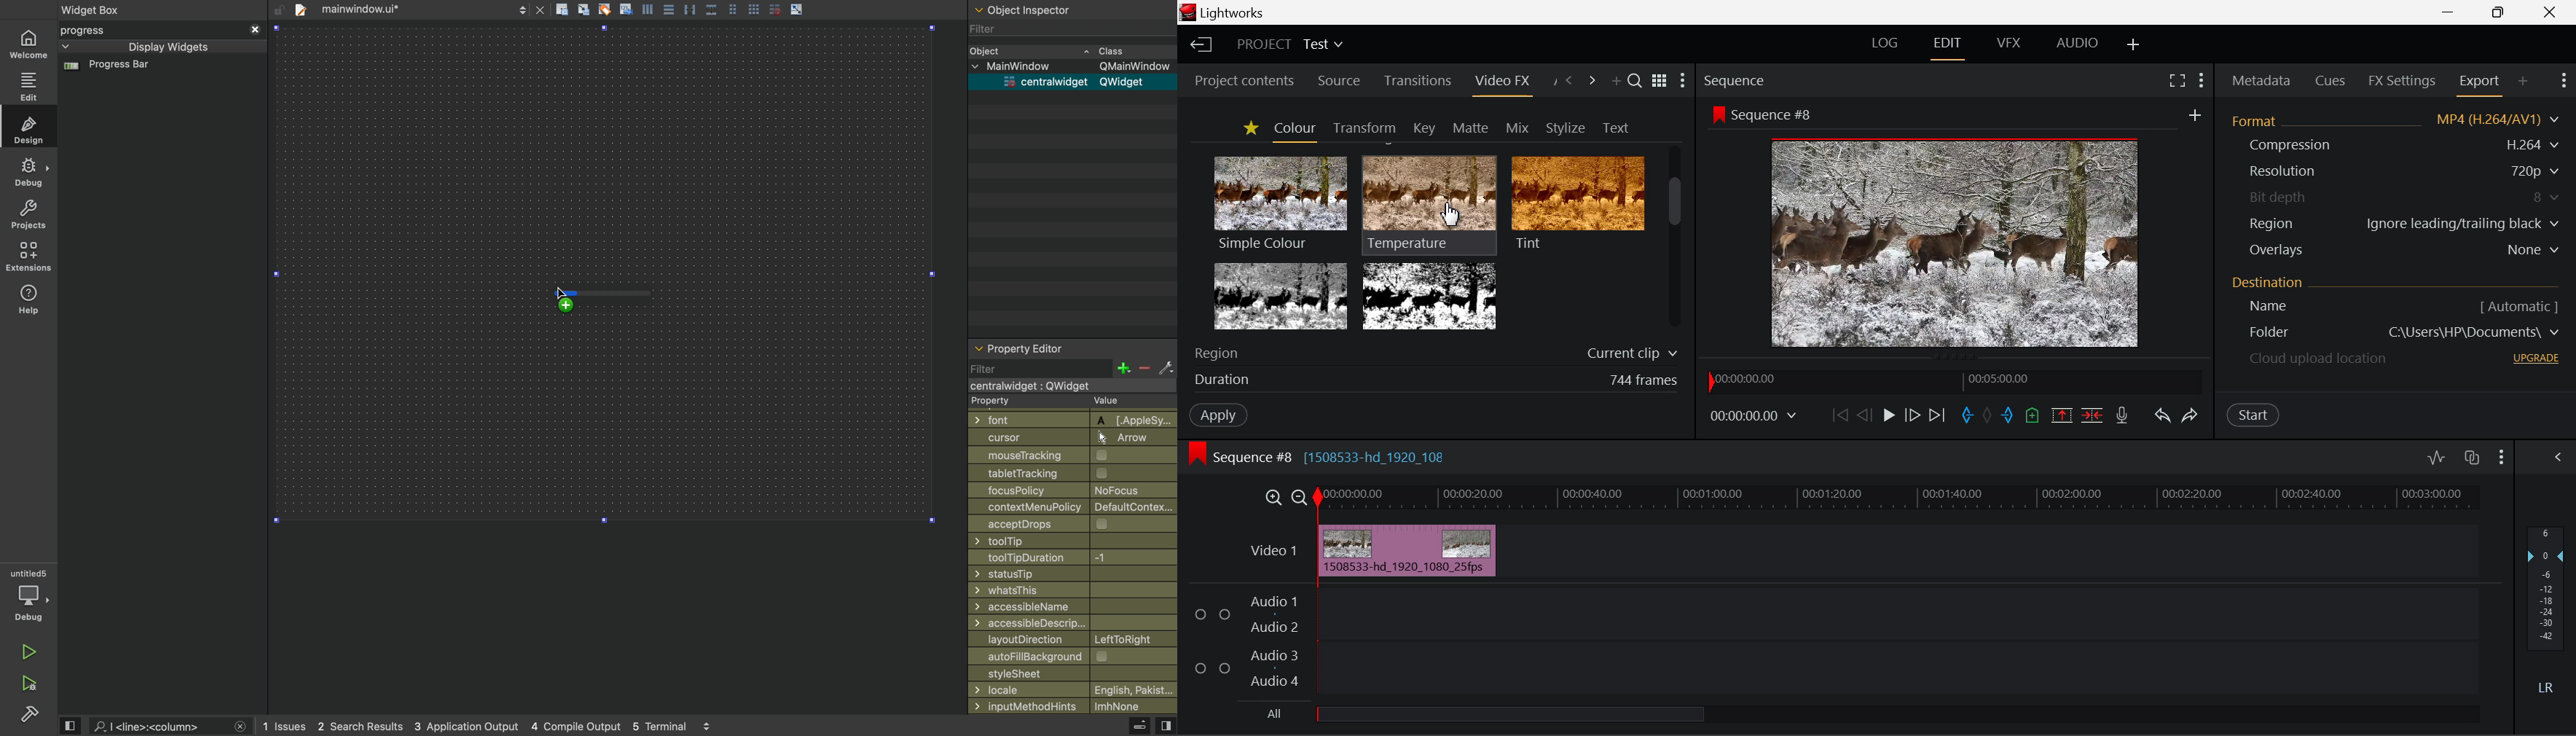 This screenshot has width=2576, height=756. I want to click on MP4 (H.264/AV1) , so click(2490, 120).